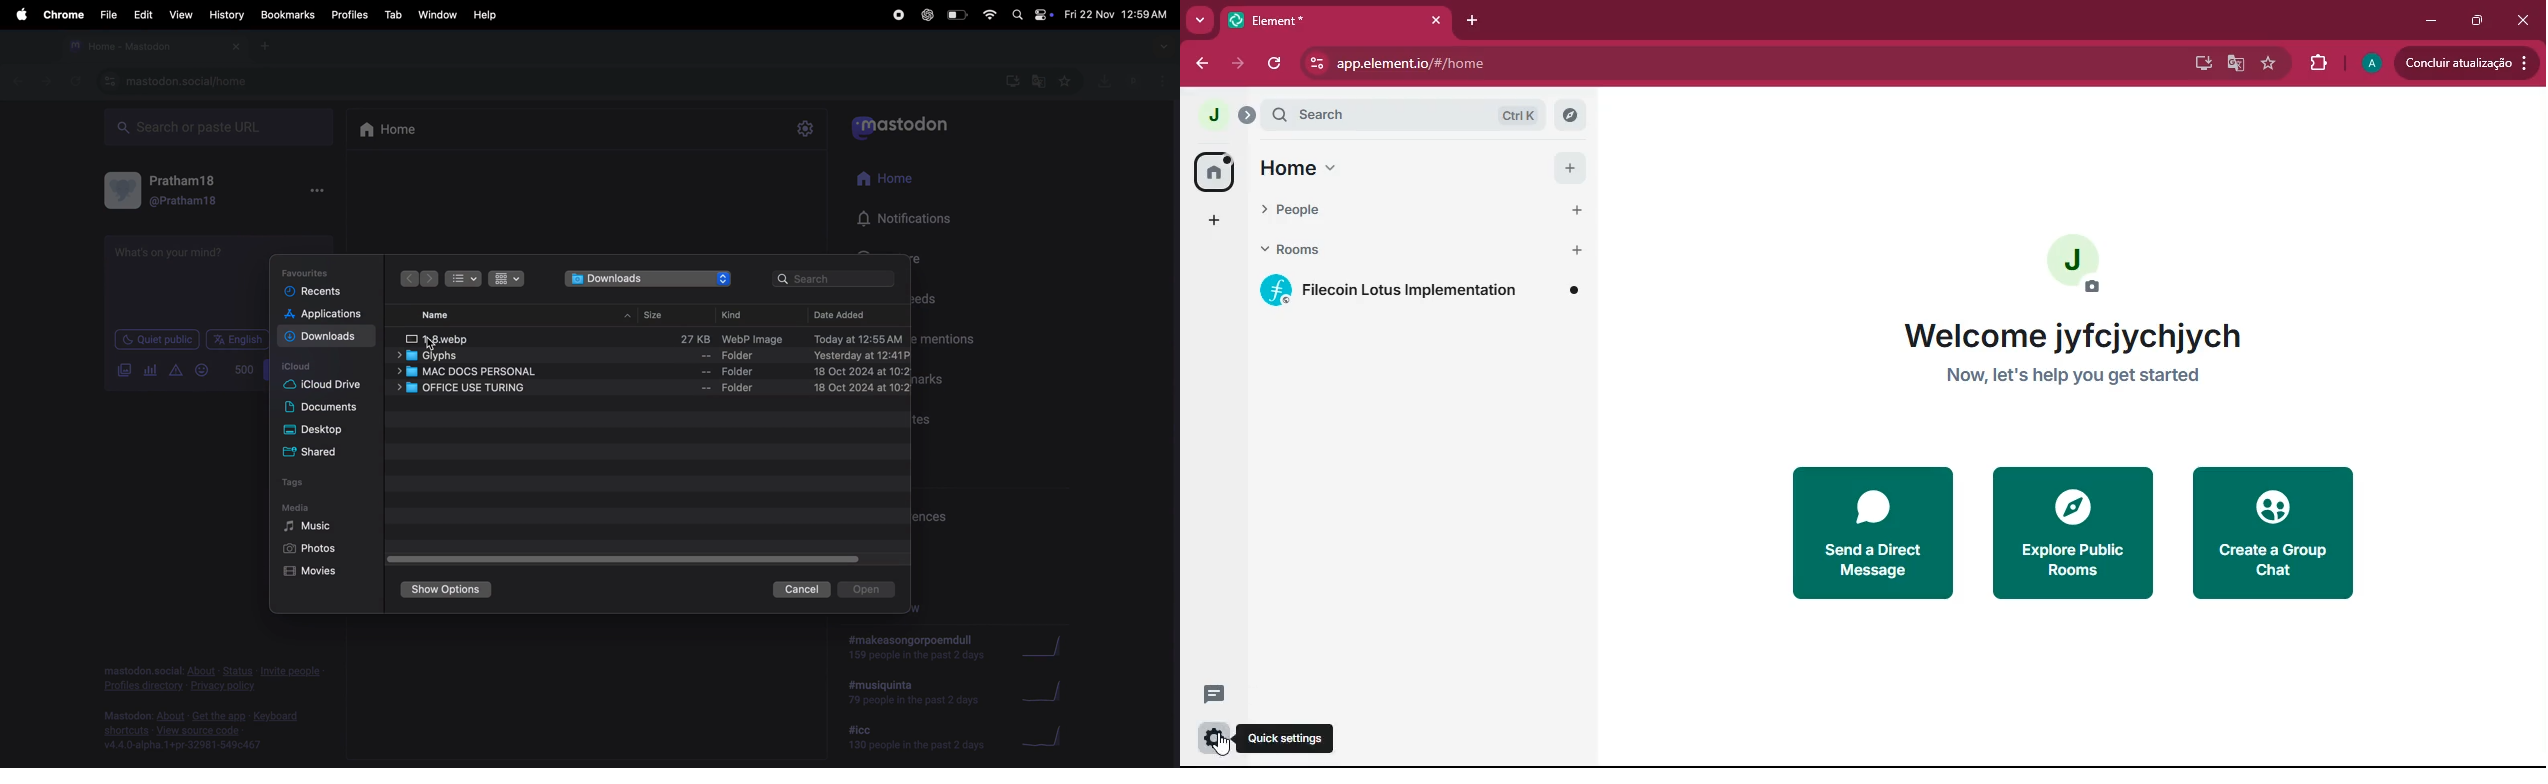 Image resolution: width=2548 pixels, height=784 pixels. Describe the element at coordinates (191, 182) in the screenshot. I see `pratham18` at that location.